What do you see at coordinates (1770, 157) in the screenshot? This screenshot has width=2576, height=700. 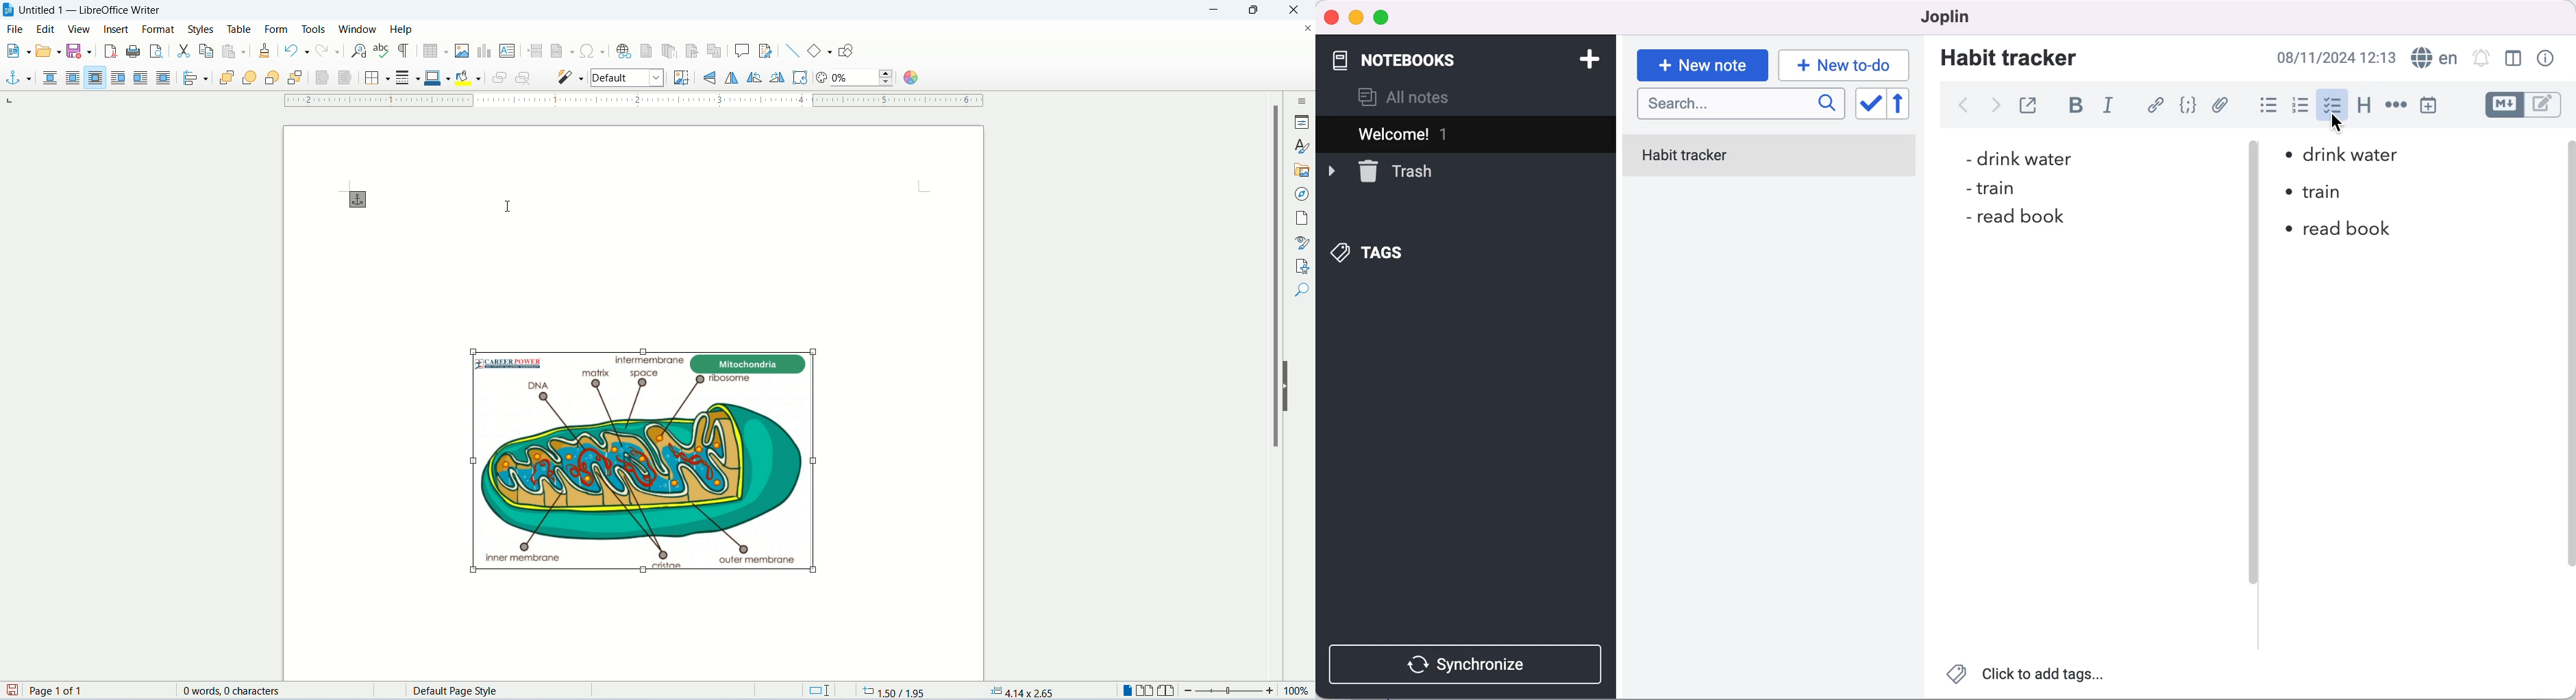 I see `habit tracker` at bounding box center [1770, 157].